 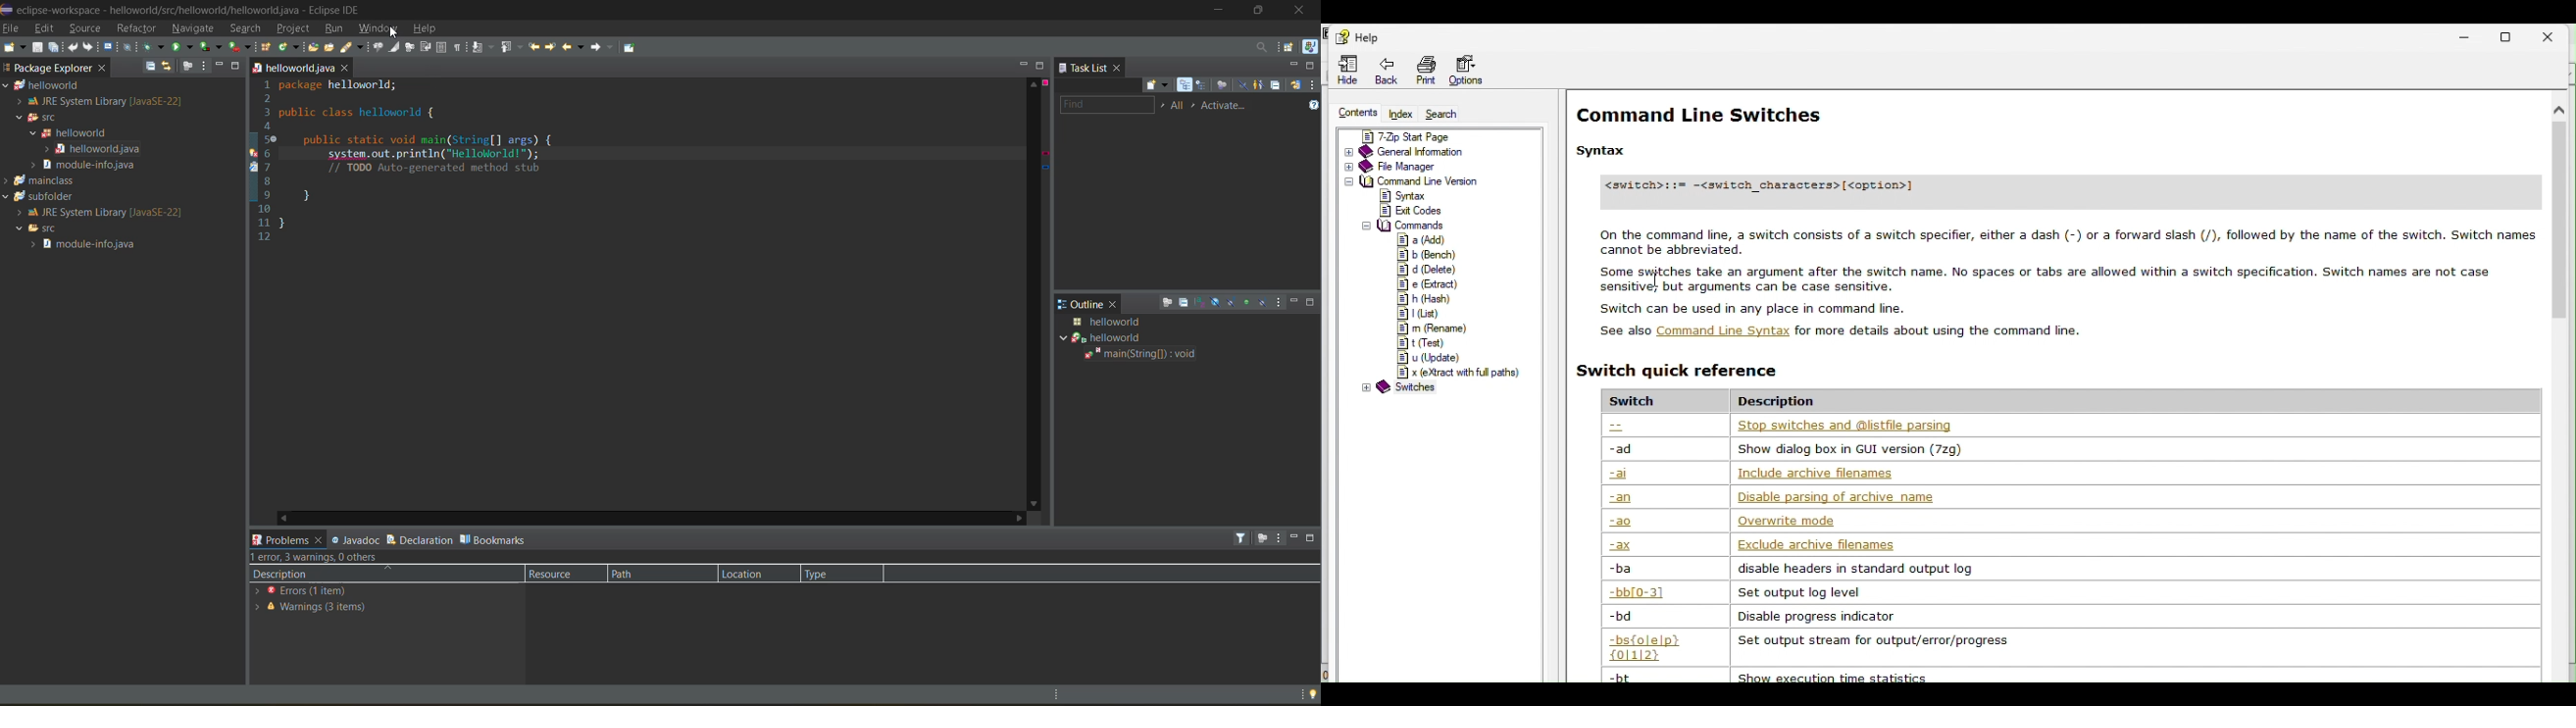 What do you see at coordinates (87, 30) in the screenshot?
I see `source` at bounding box center [87, 30].